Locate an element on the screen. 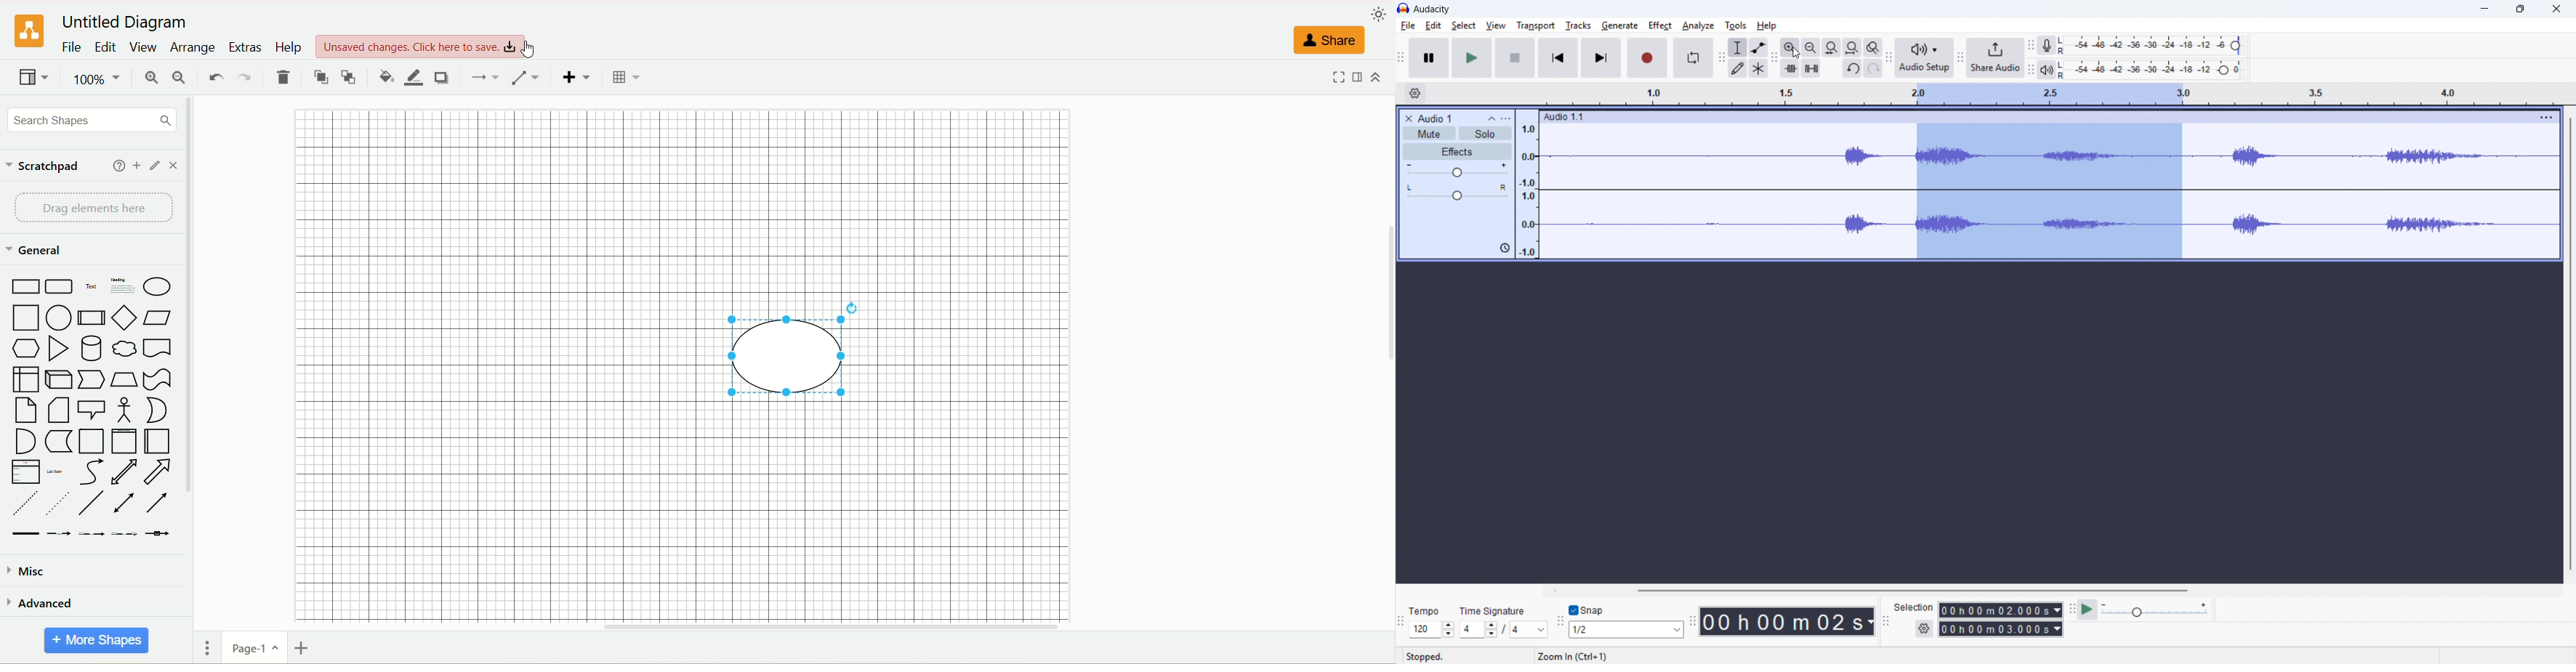 This screenshot has height=672, width=2576. Tools is located at coordinates (1735, 25).